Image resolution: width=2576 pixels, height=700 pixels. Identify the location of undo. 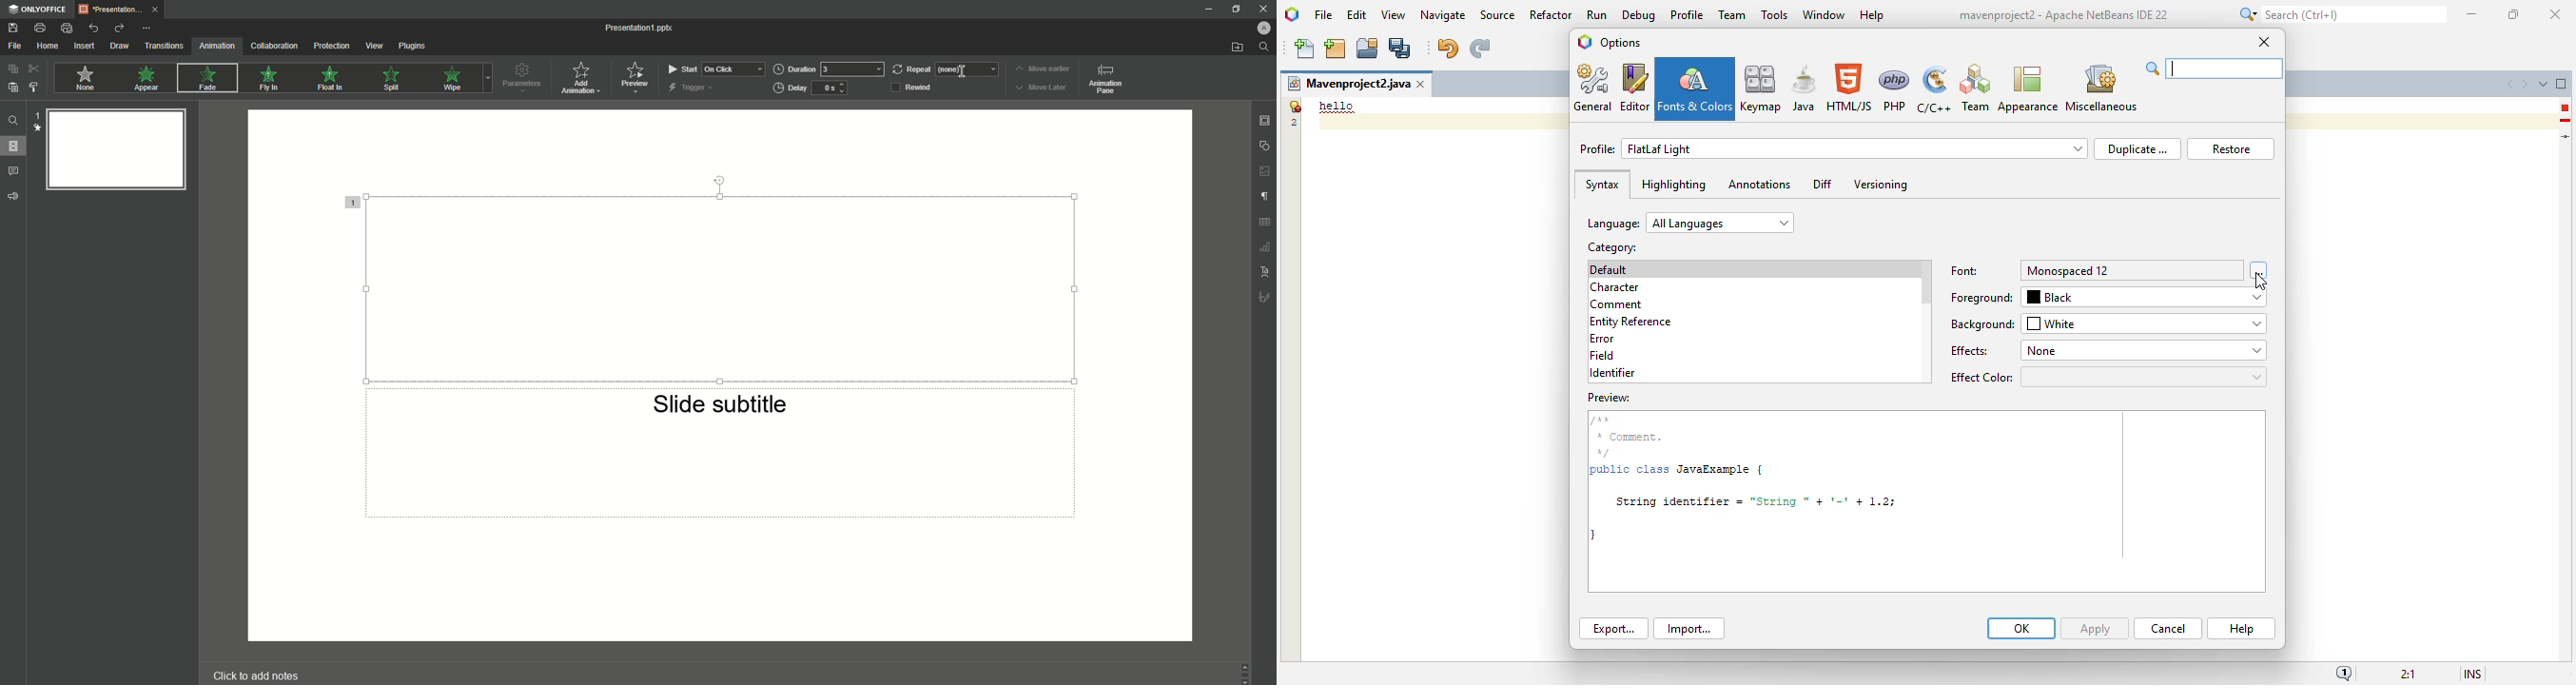
(1447, 49).